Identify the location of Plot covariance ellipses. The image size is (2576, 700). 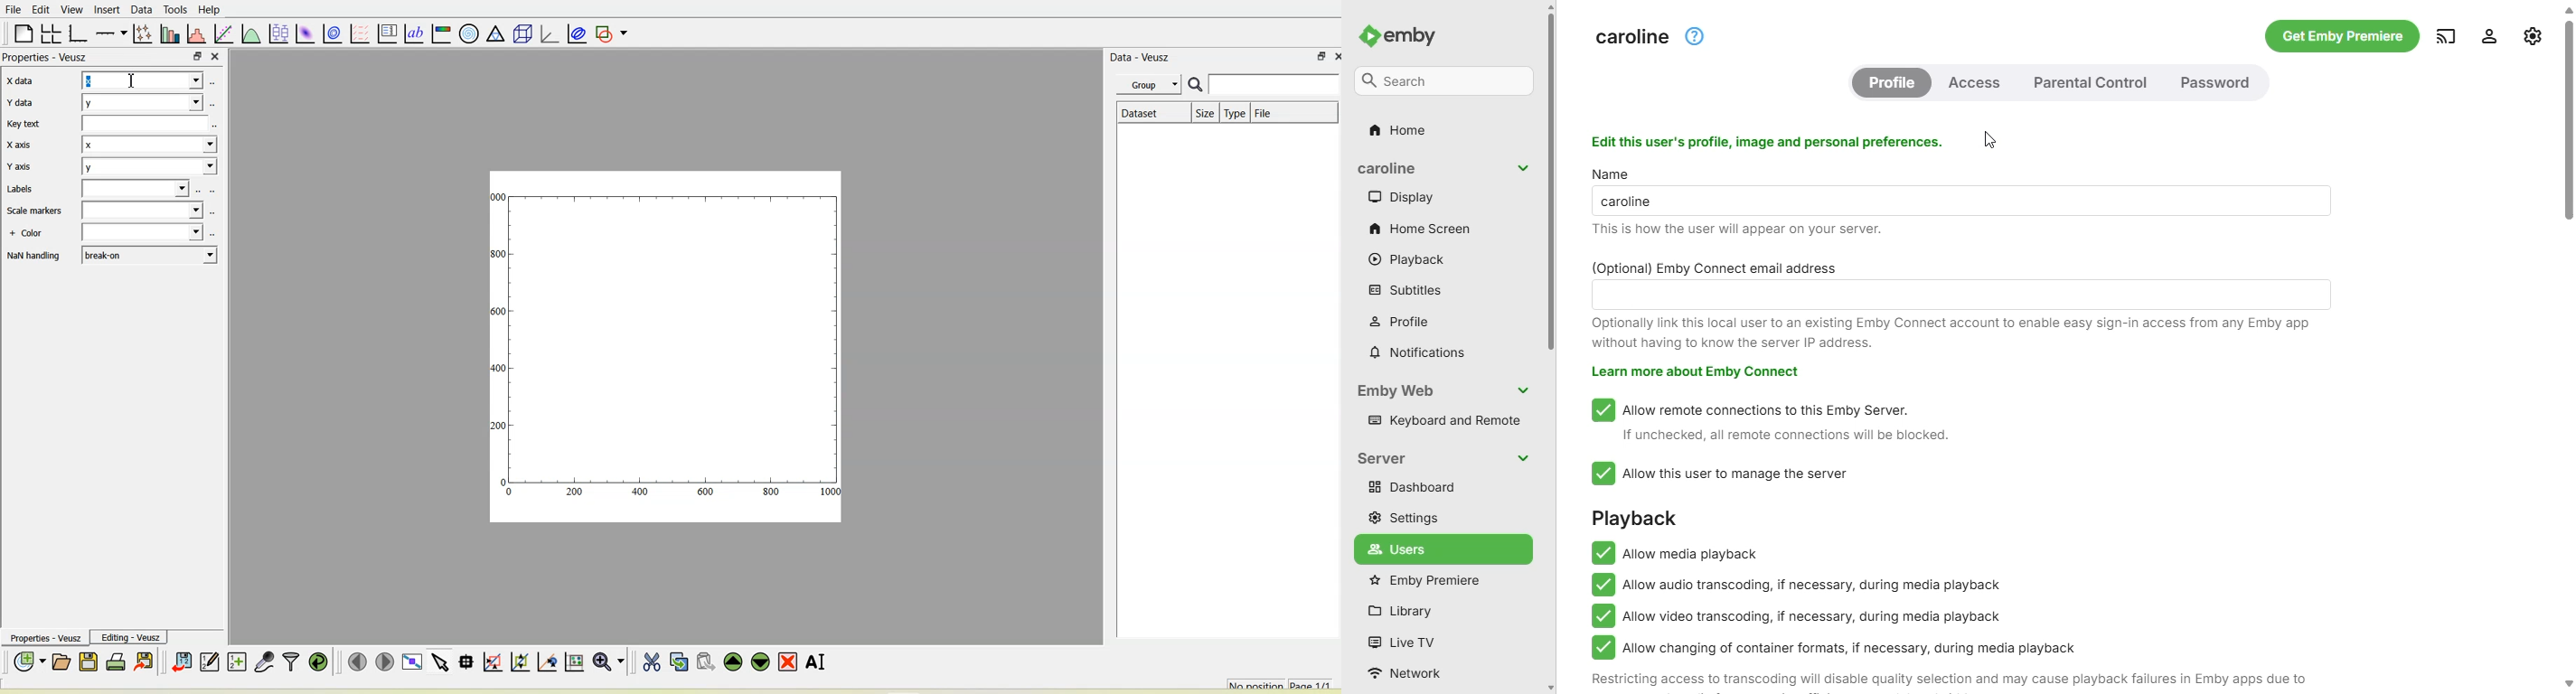
(576, 32).